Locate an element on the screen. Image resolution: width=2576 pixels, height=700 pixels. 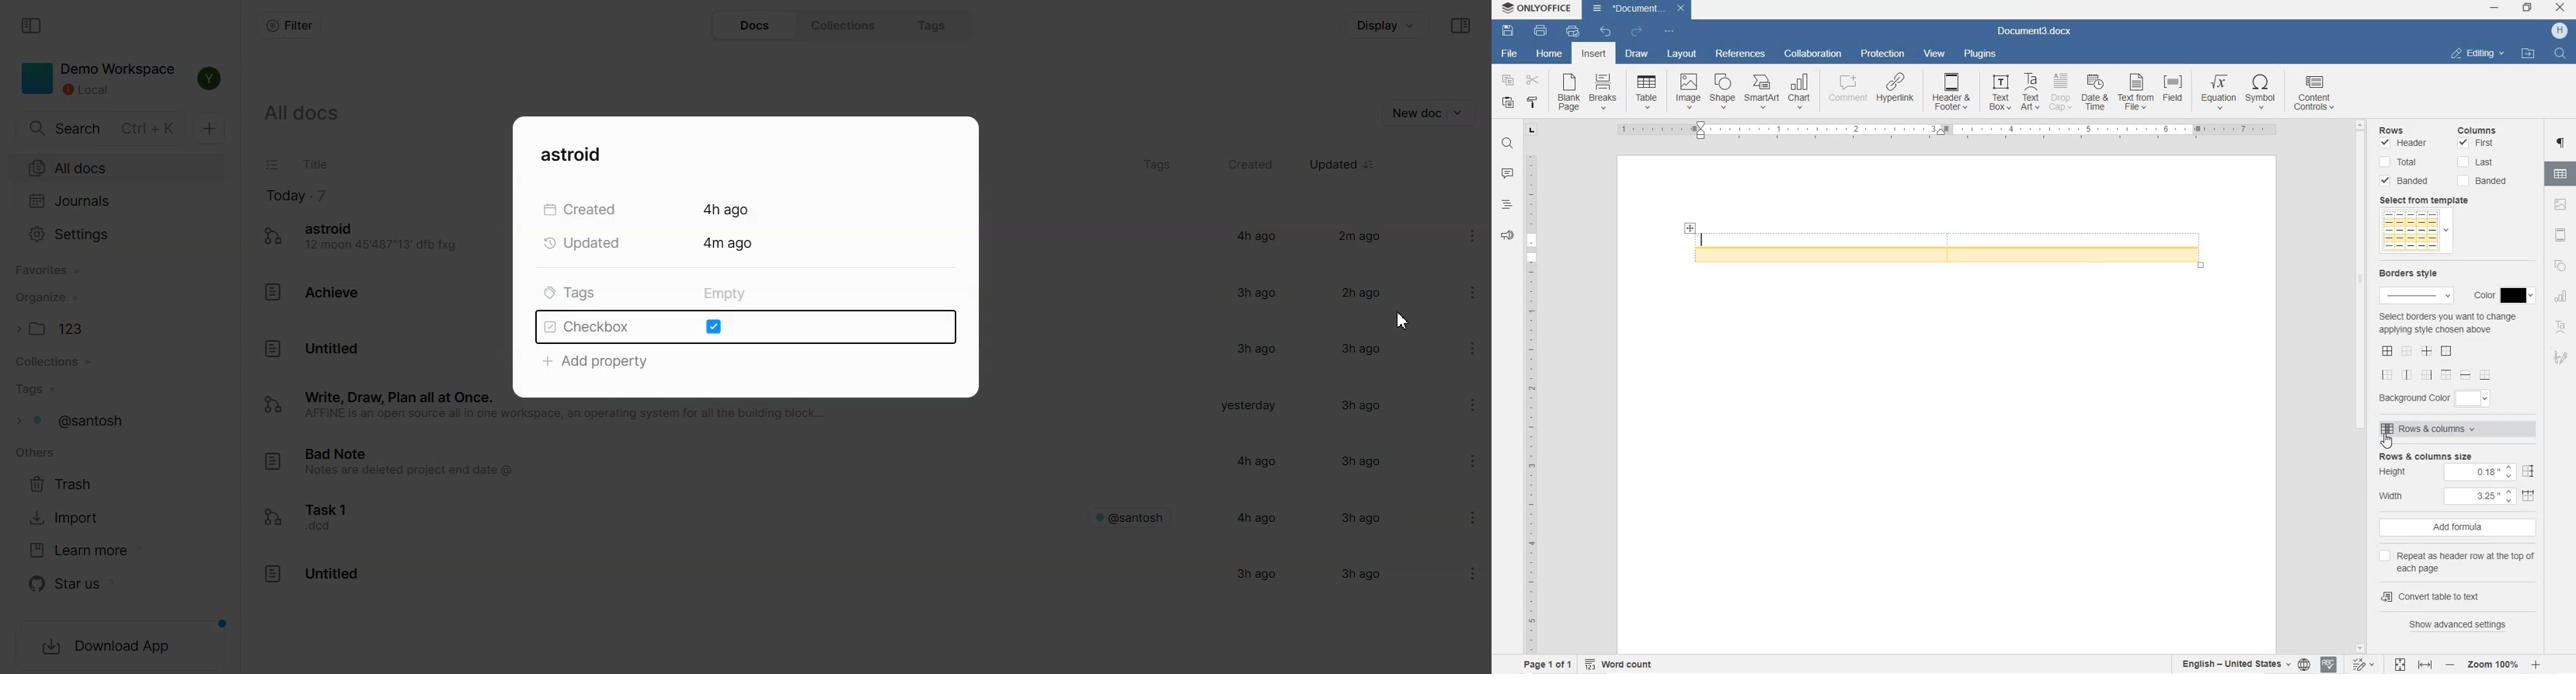
Learn more is located at coordinates (77, 550).